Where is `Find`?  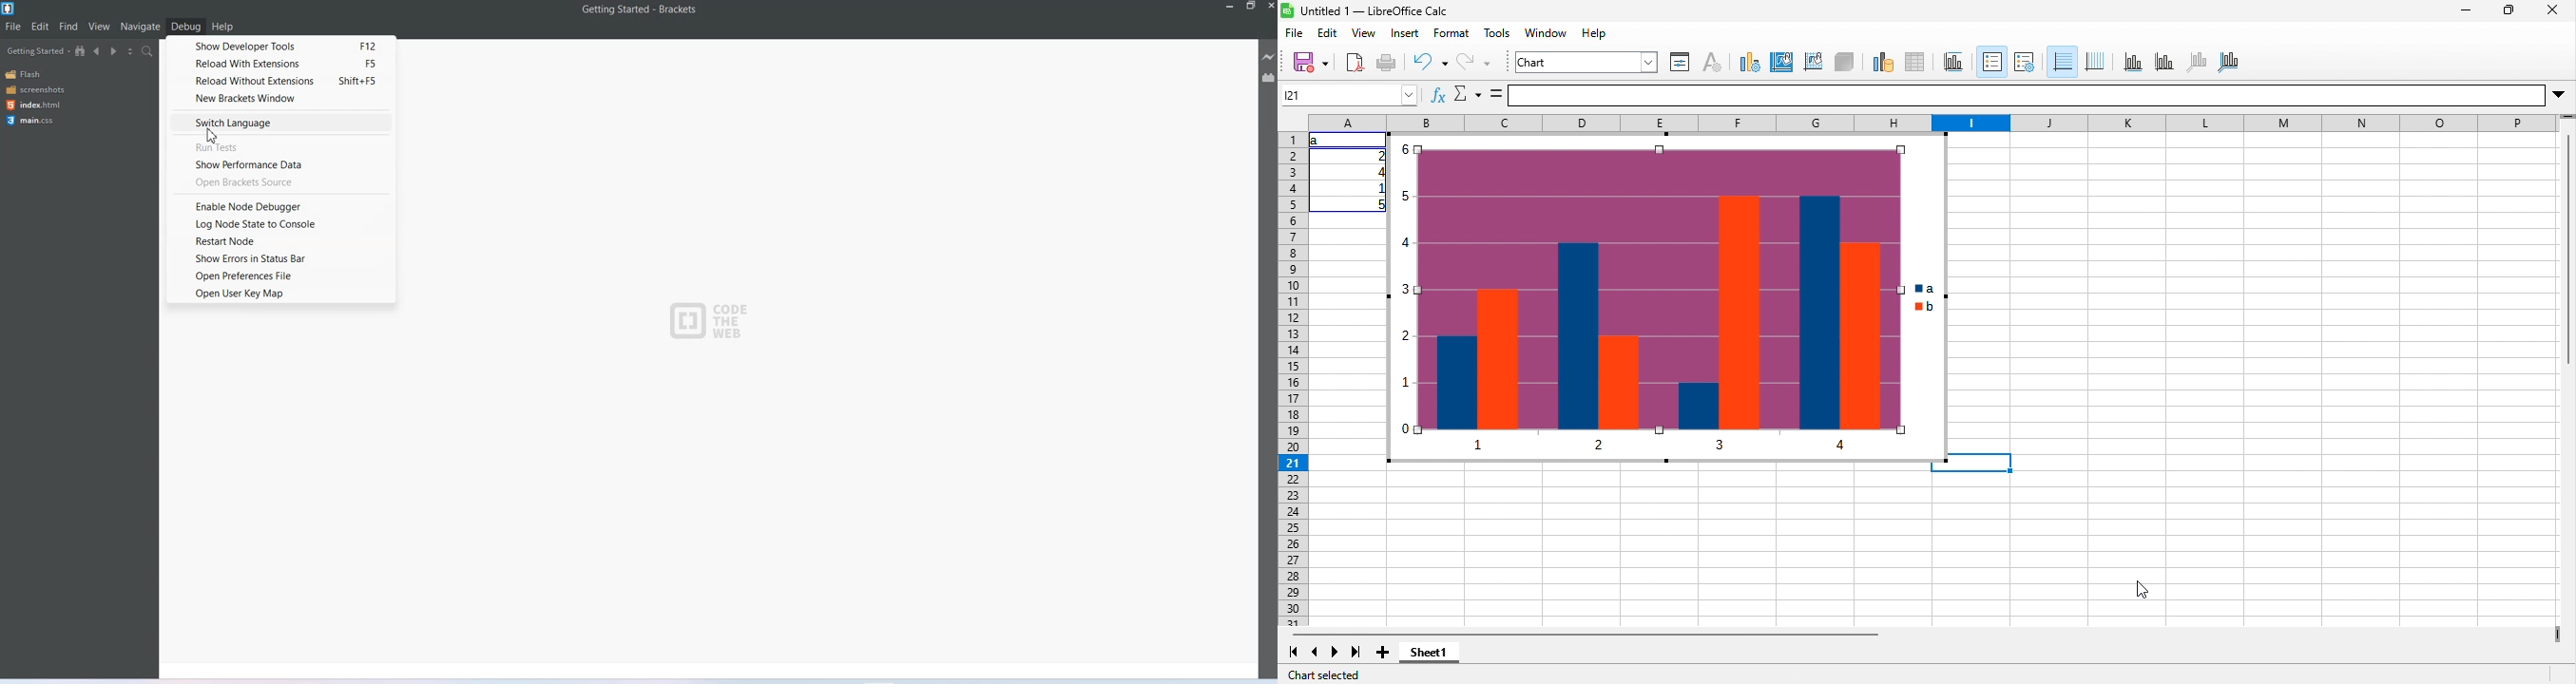
Find is located at coordinates (69, 27).